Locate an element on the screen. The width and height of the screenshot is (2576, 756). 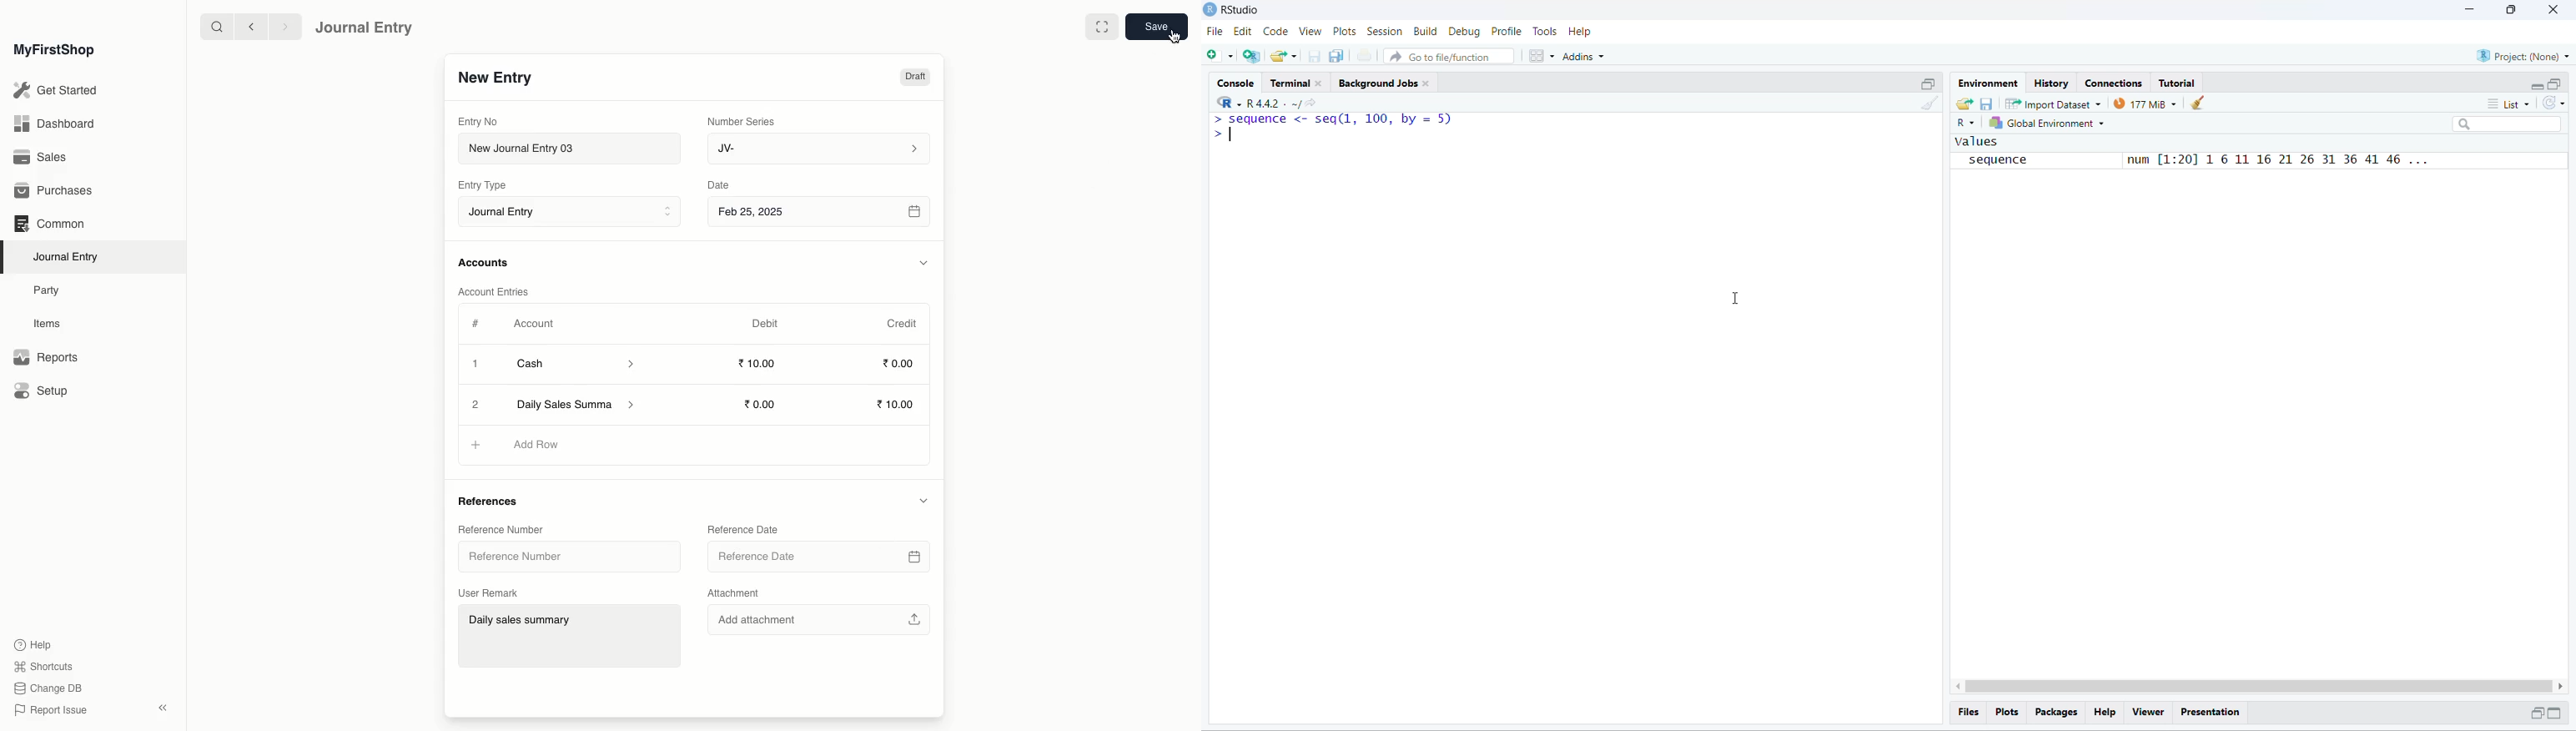
‘Number Series is located at coordinates (742, 120).